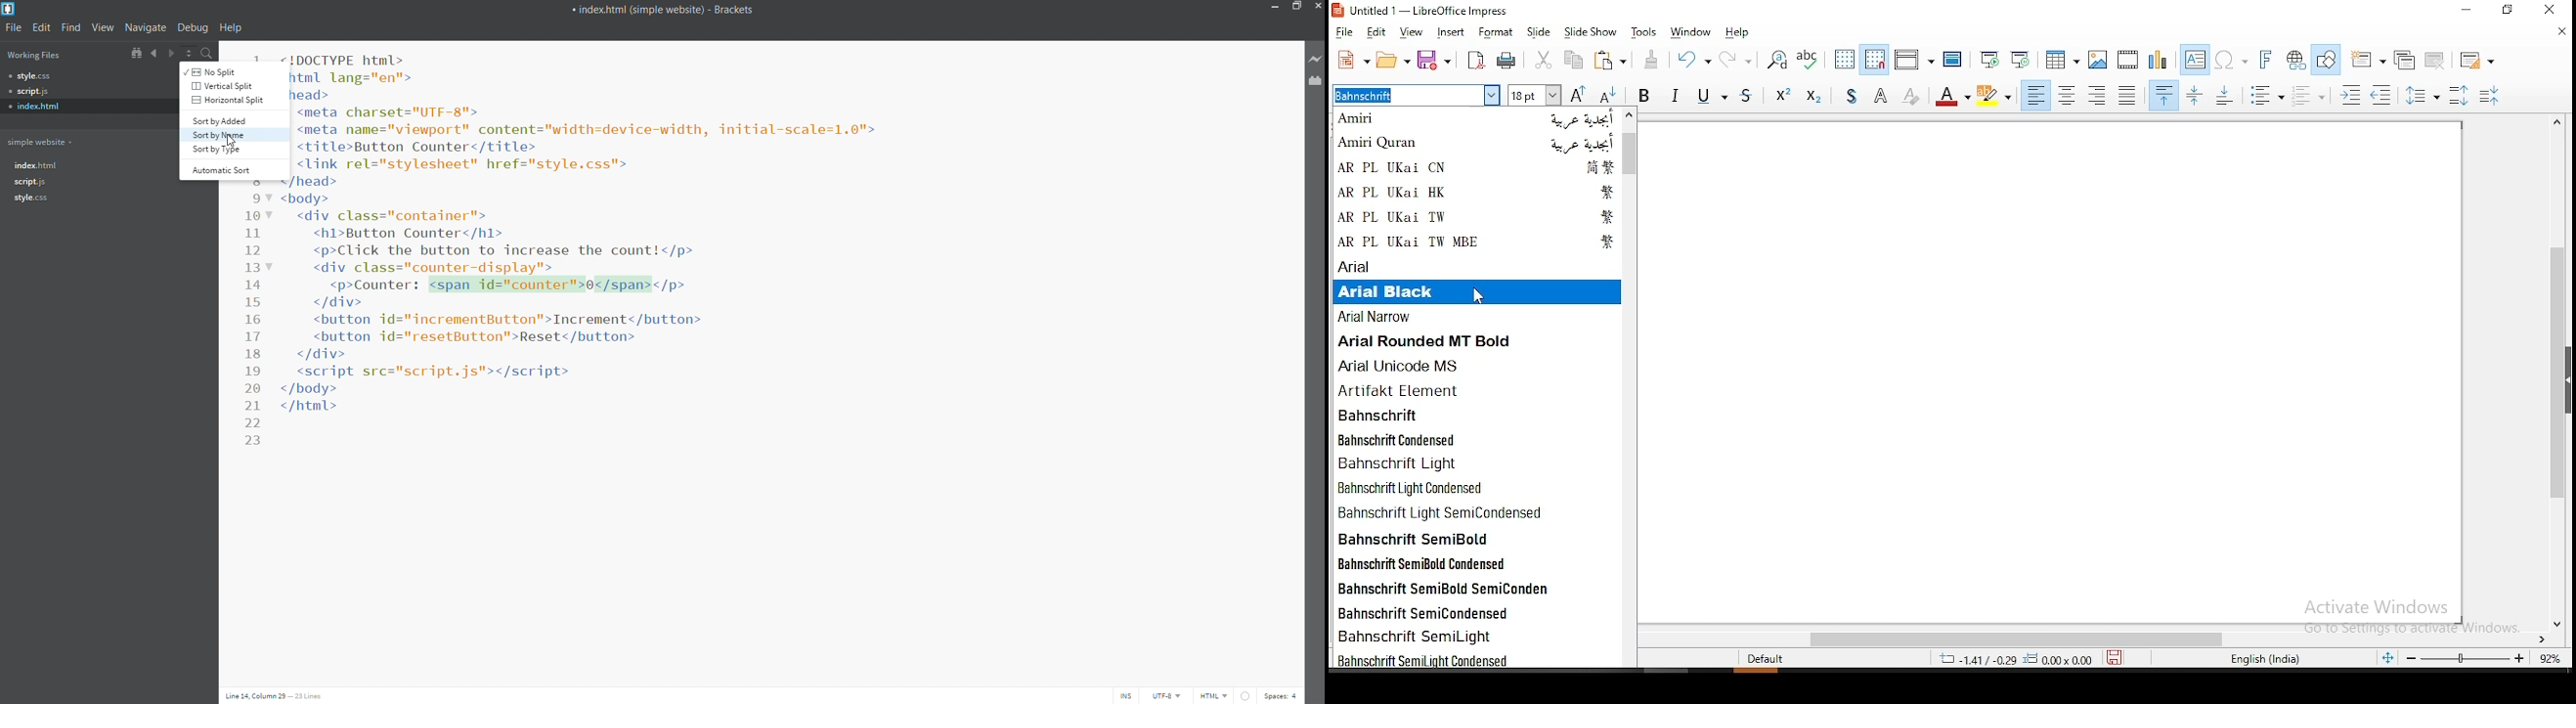 The width and height of the screenshot is (2576, 728). I want to click on fit slide to current window, so click(2387, 657).